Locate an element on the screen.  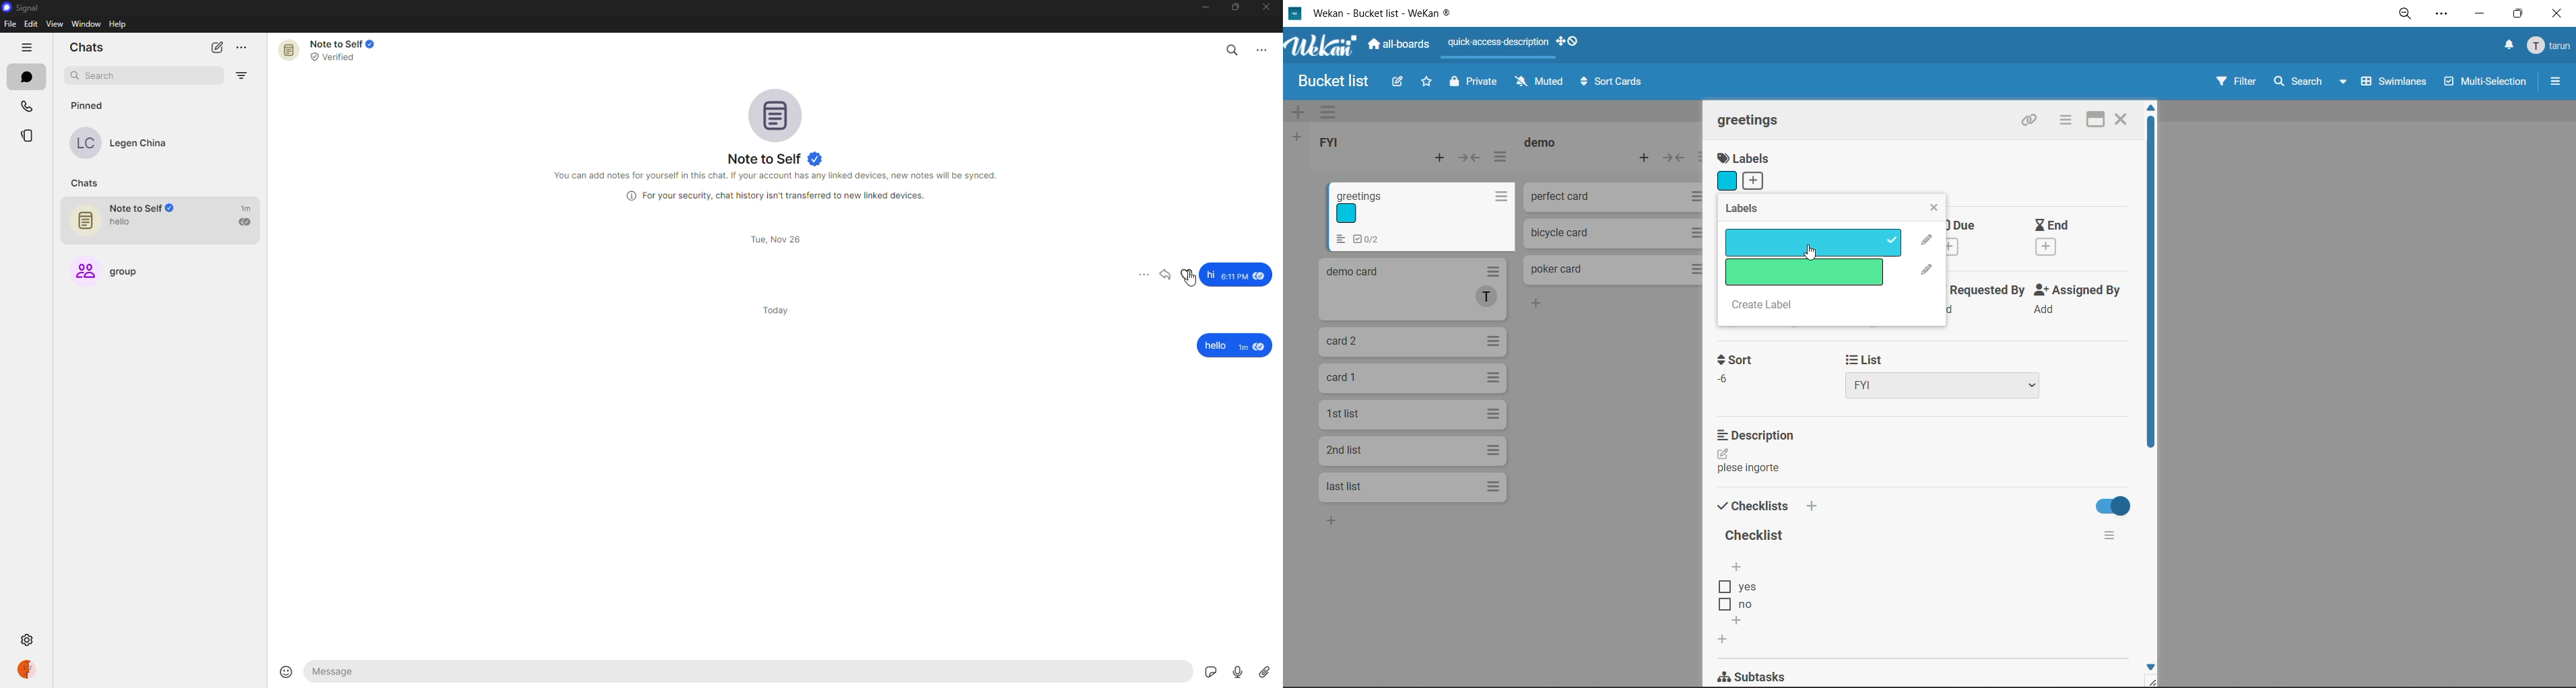
more is located at coordinates (245, 49).